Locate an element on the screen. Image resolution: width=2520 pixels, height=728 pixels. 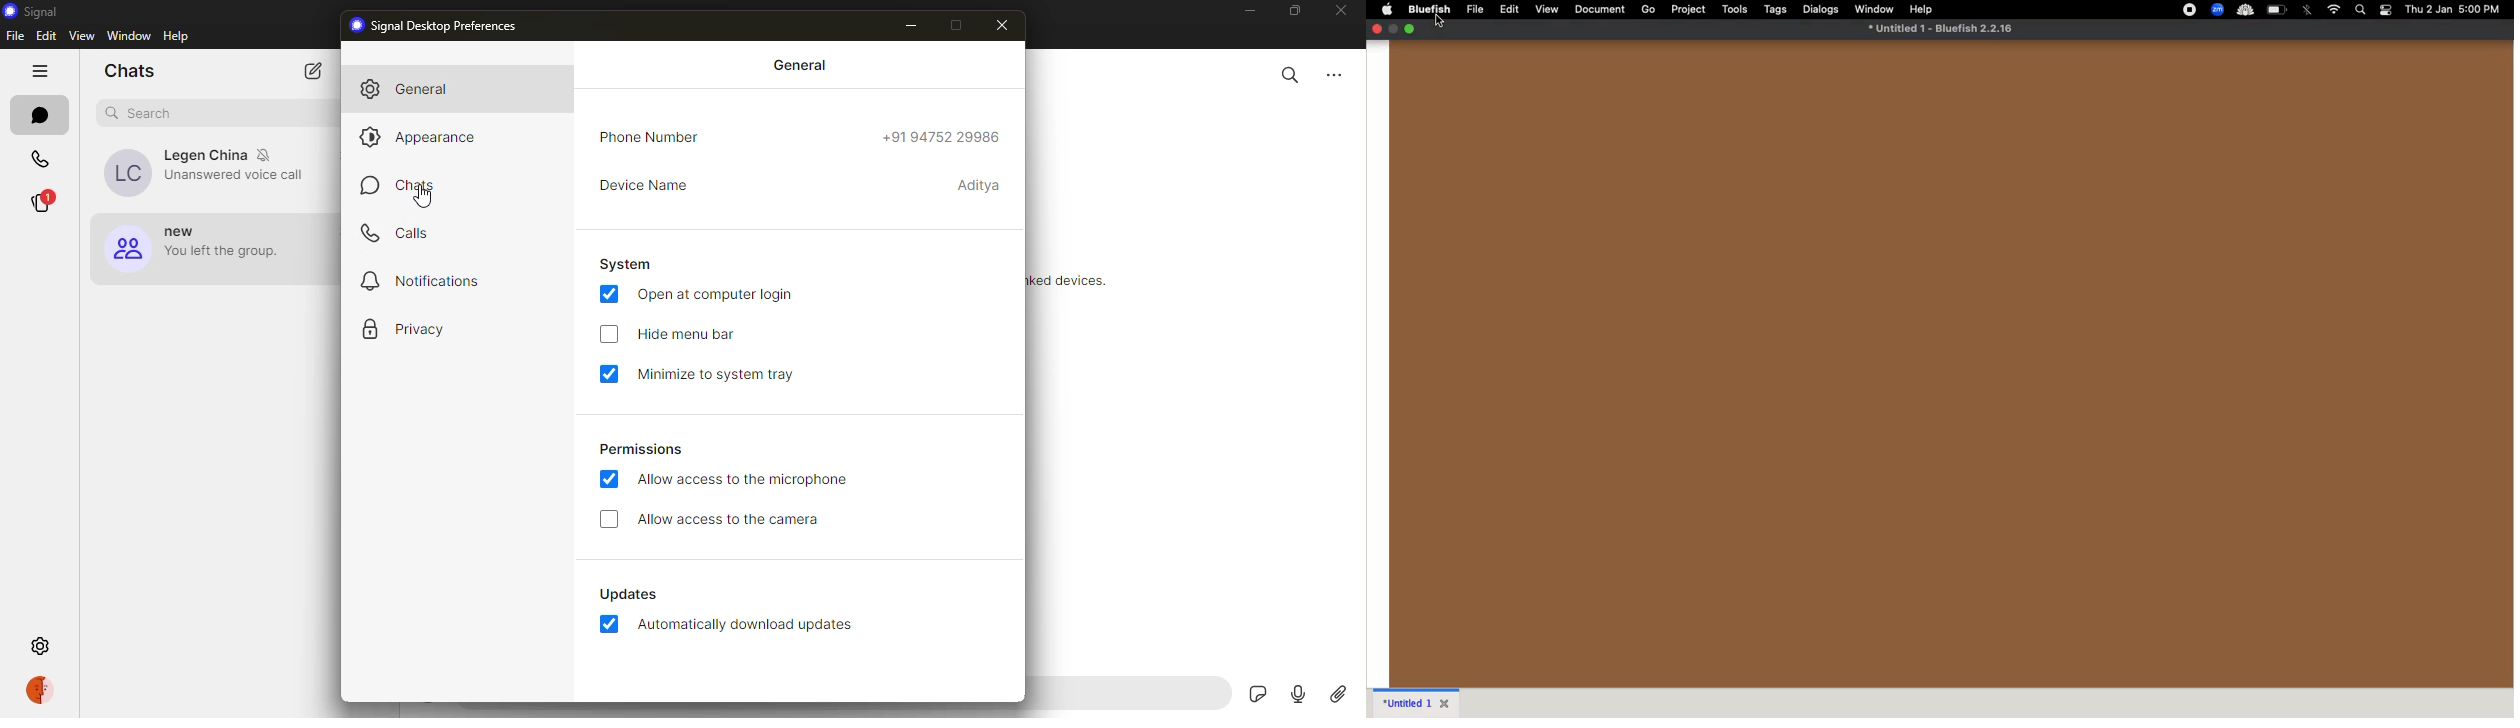
sticker is located at coordinates (1257, 695).